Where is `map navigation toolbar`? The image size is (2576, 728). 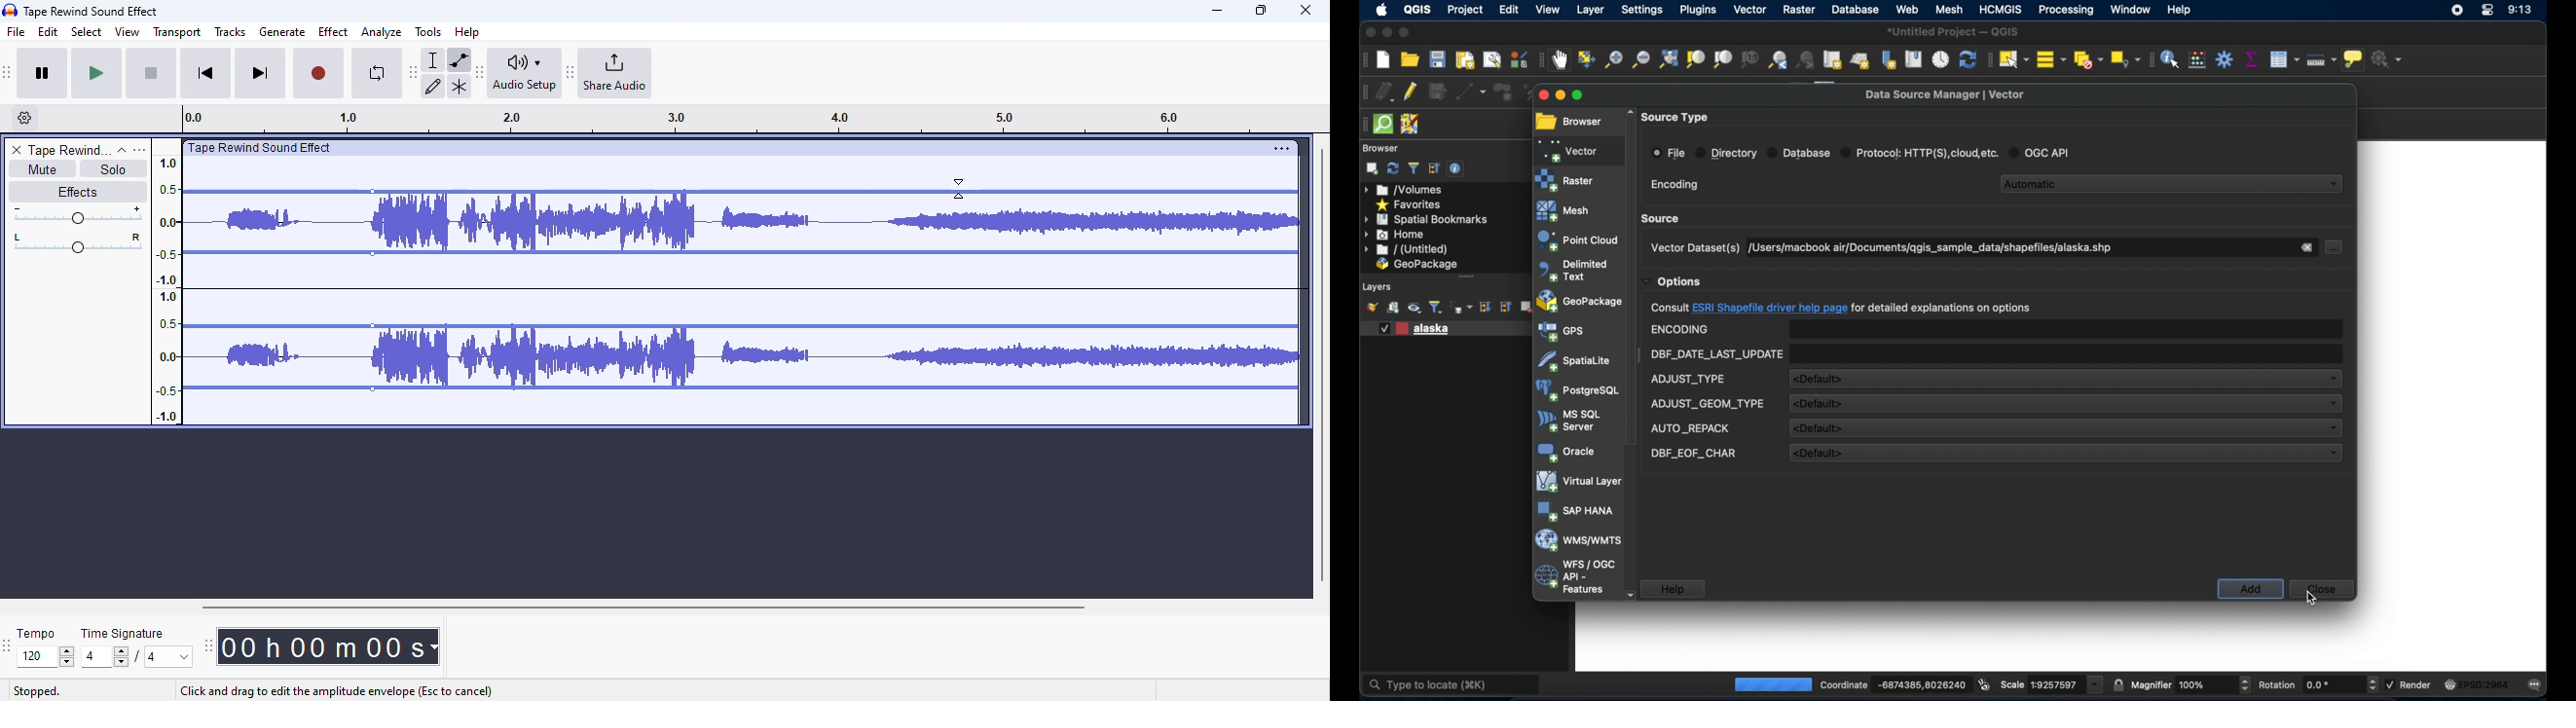
map navigation toolbar is located at coordinates (1539, 62).